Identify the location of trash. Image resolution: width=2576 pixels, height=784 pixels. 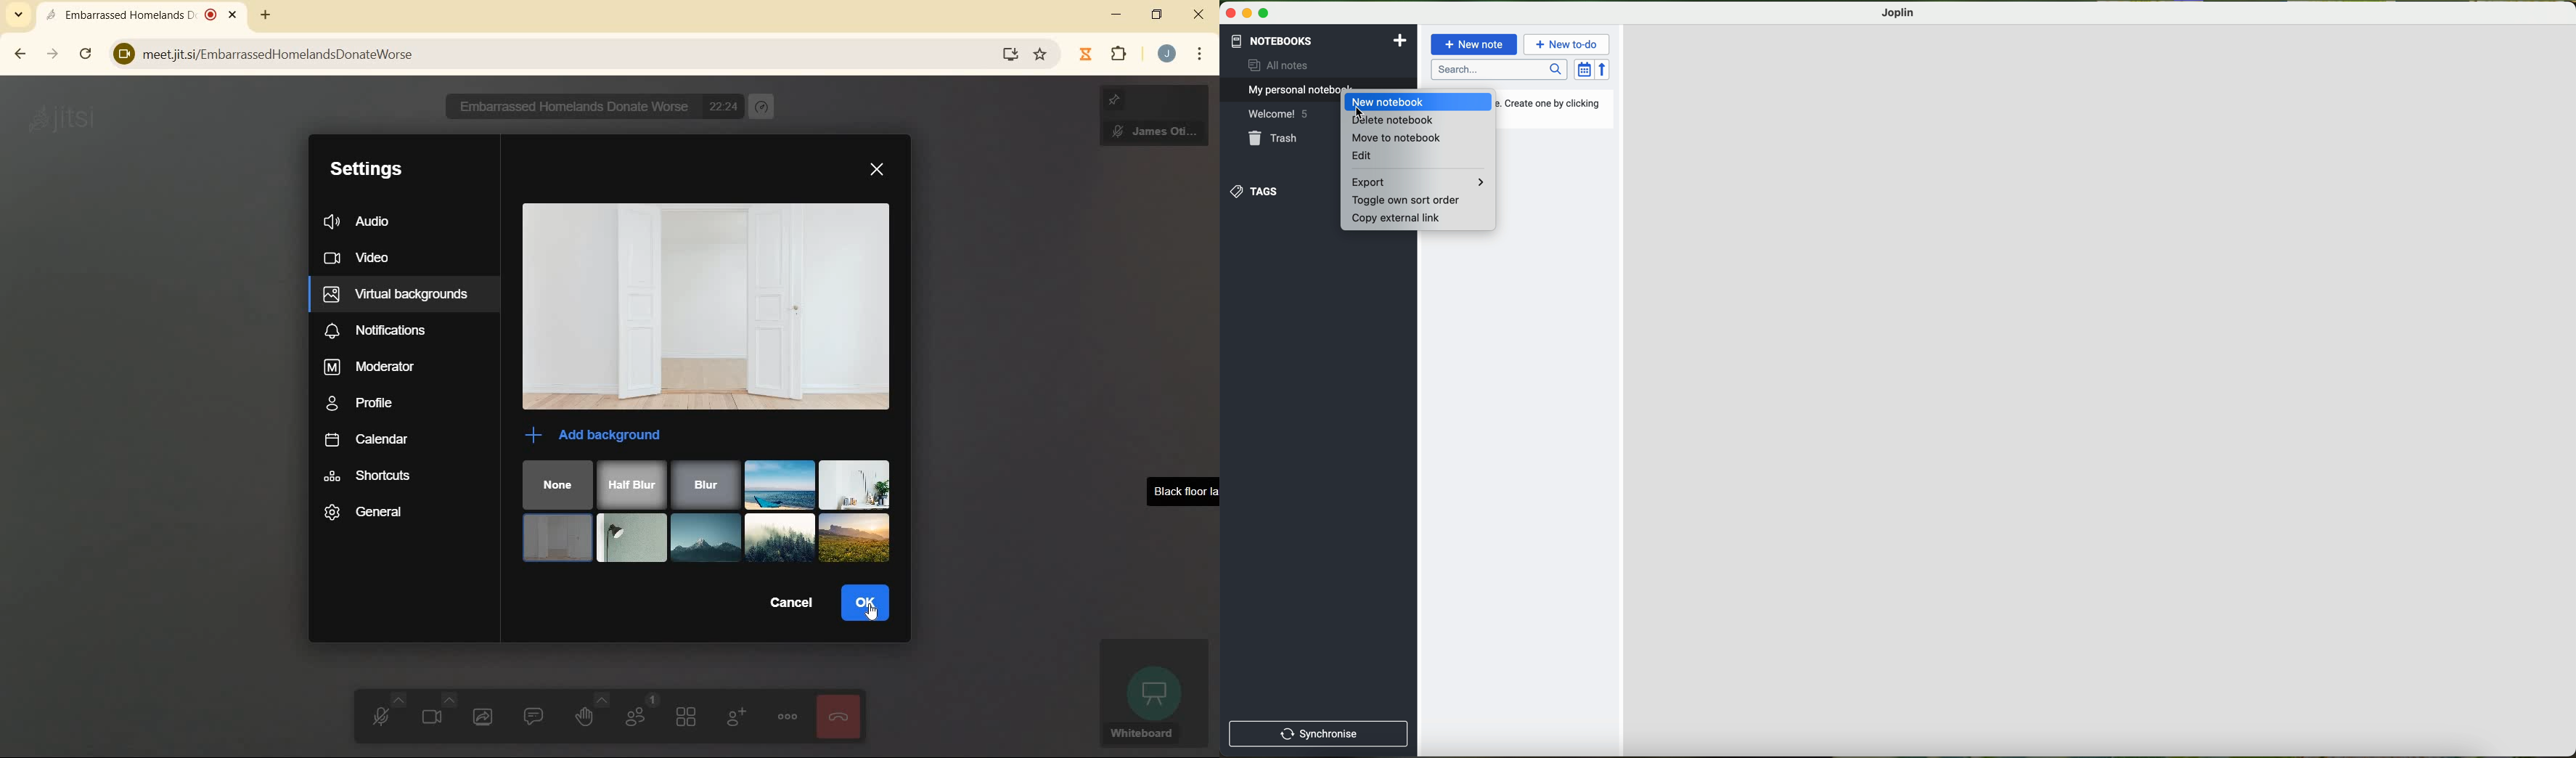
(1274, 140).